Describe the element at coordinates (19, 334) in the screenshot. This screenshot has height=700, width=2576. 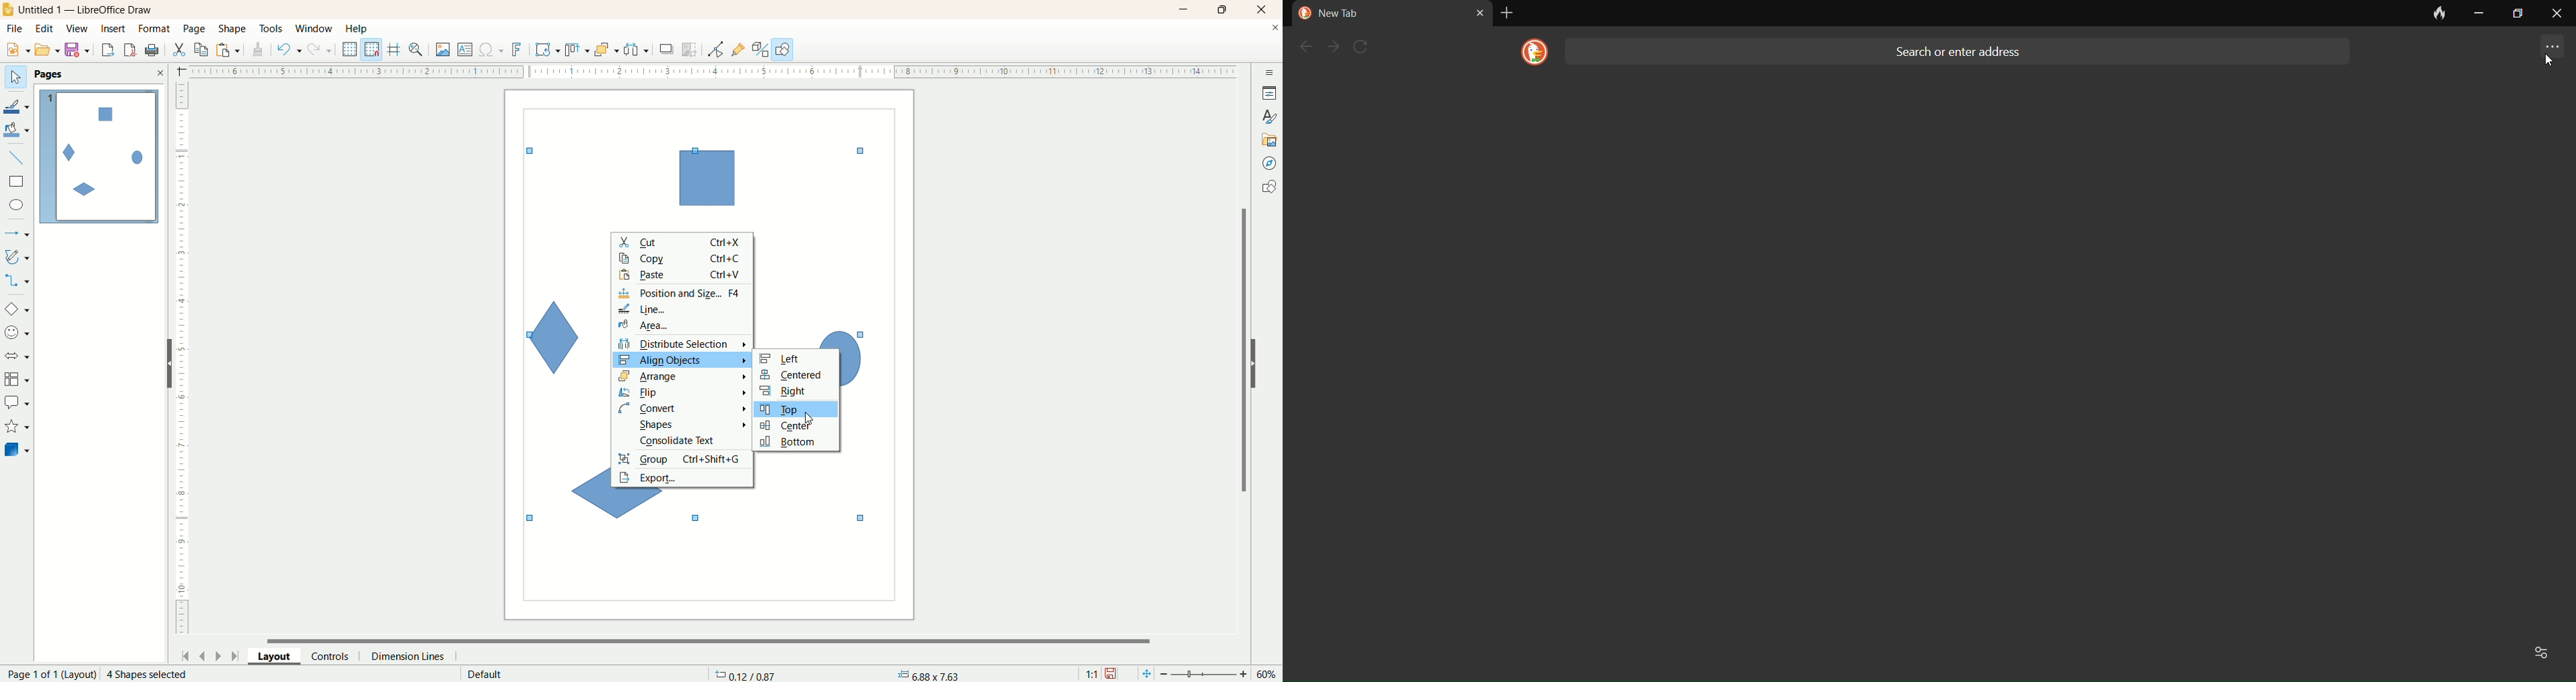
I see `symbol shape` at that location.